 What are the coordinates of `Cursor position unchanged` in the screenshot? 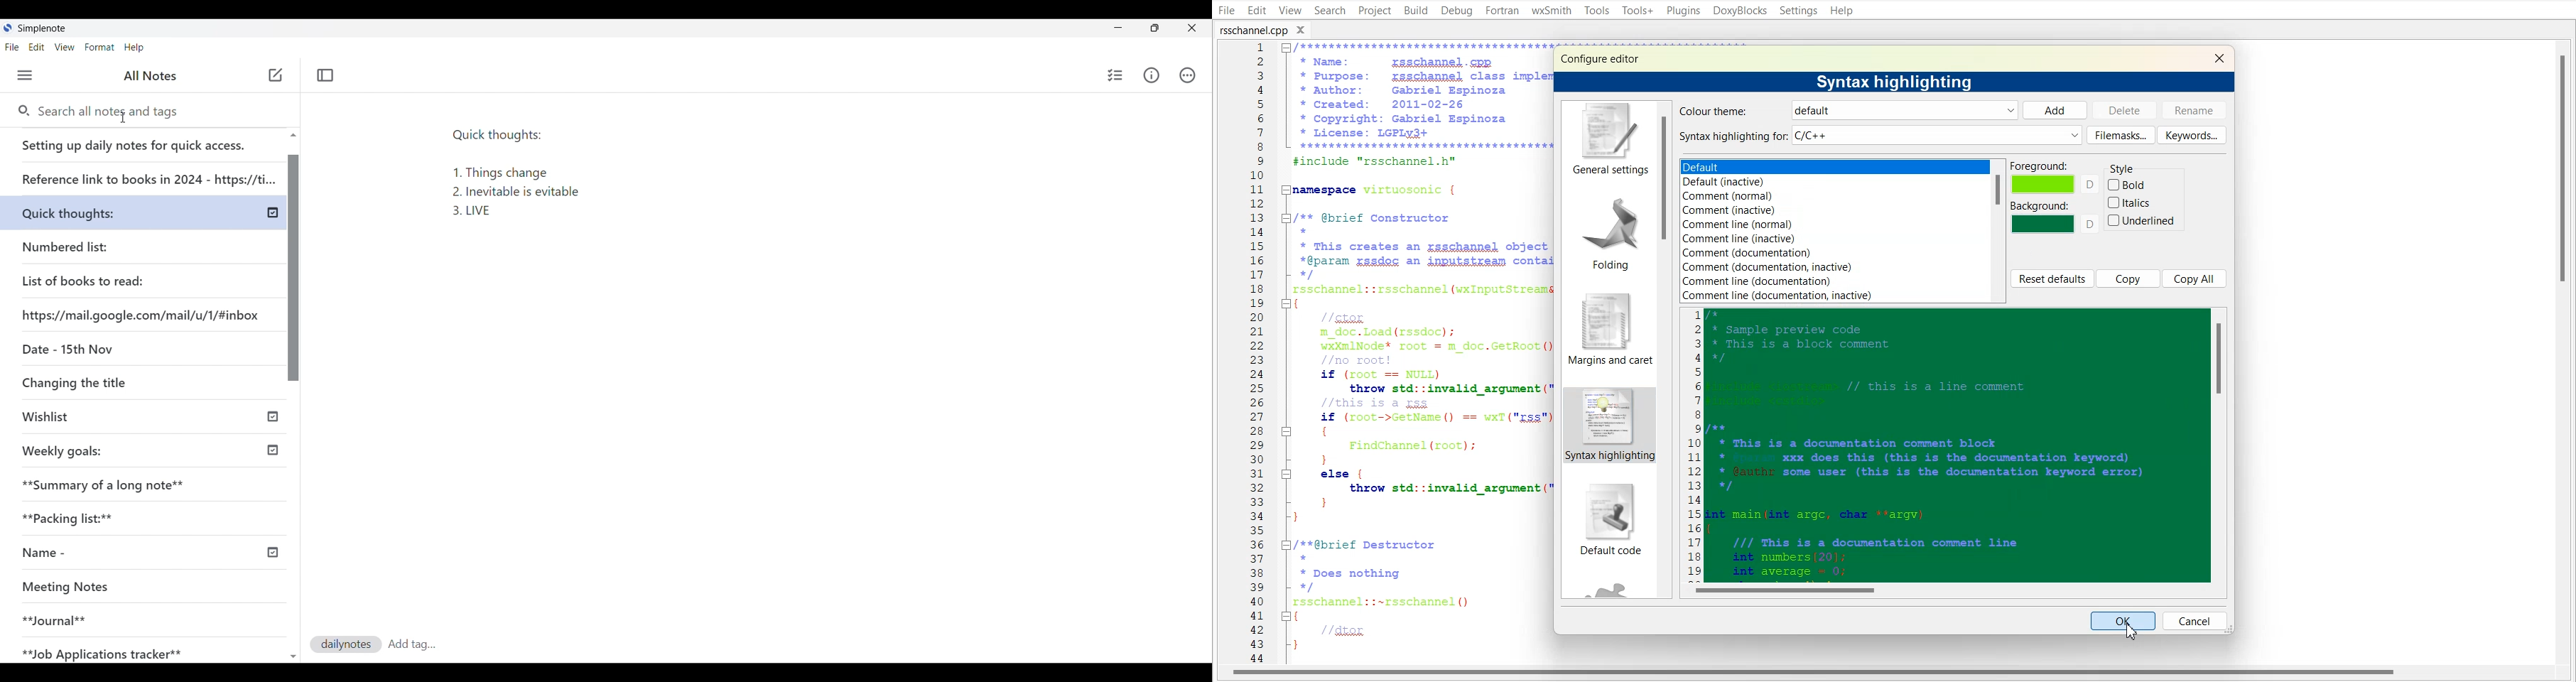 It's located at (275, 76).